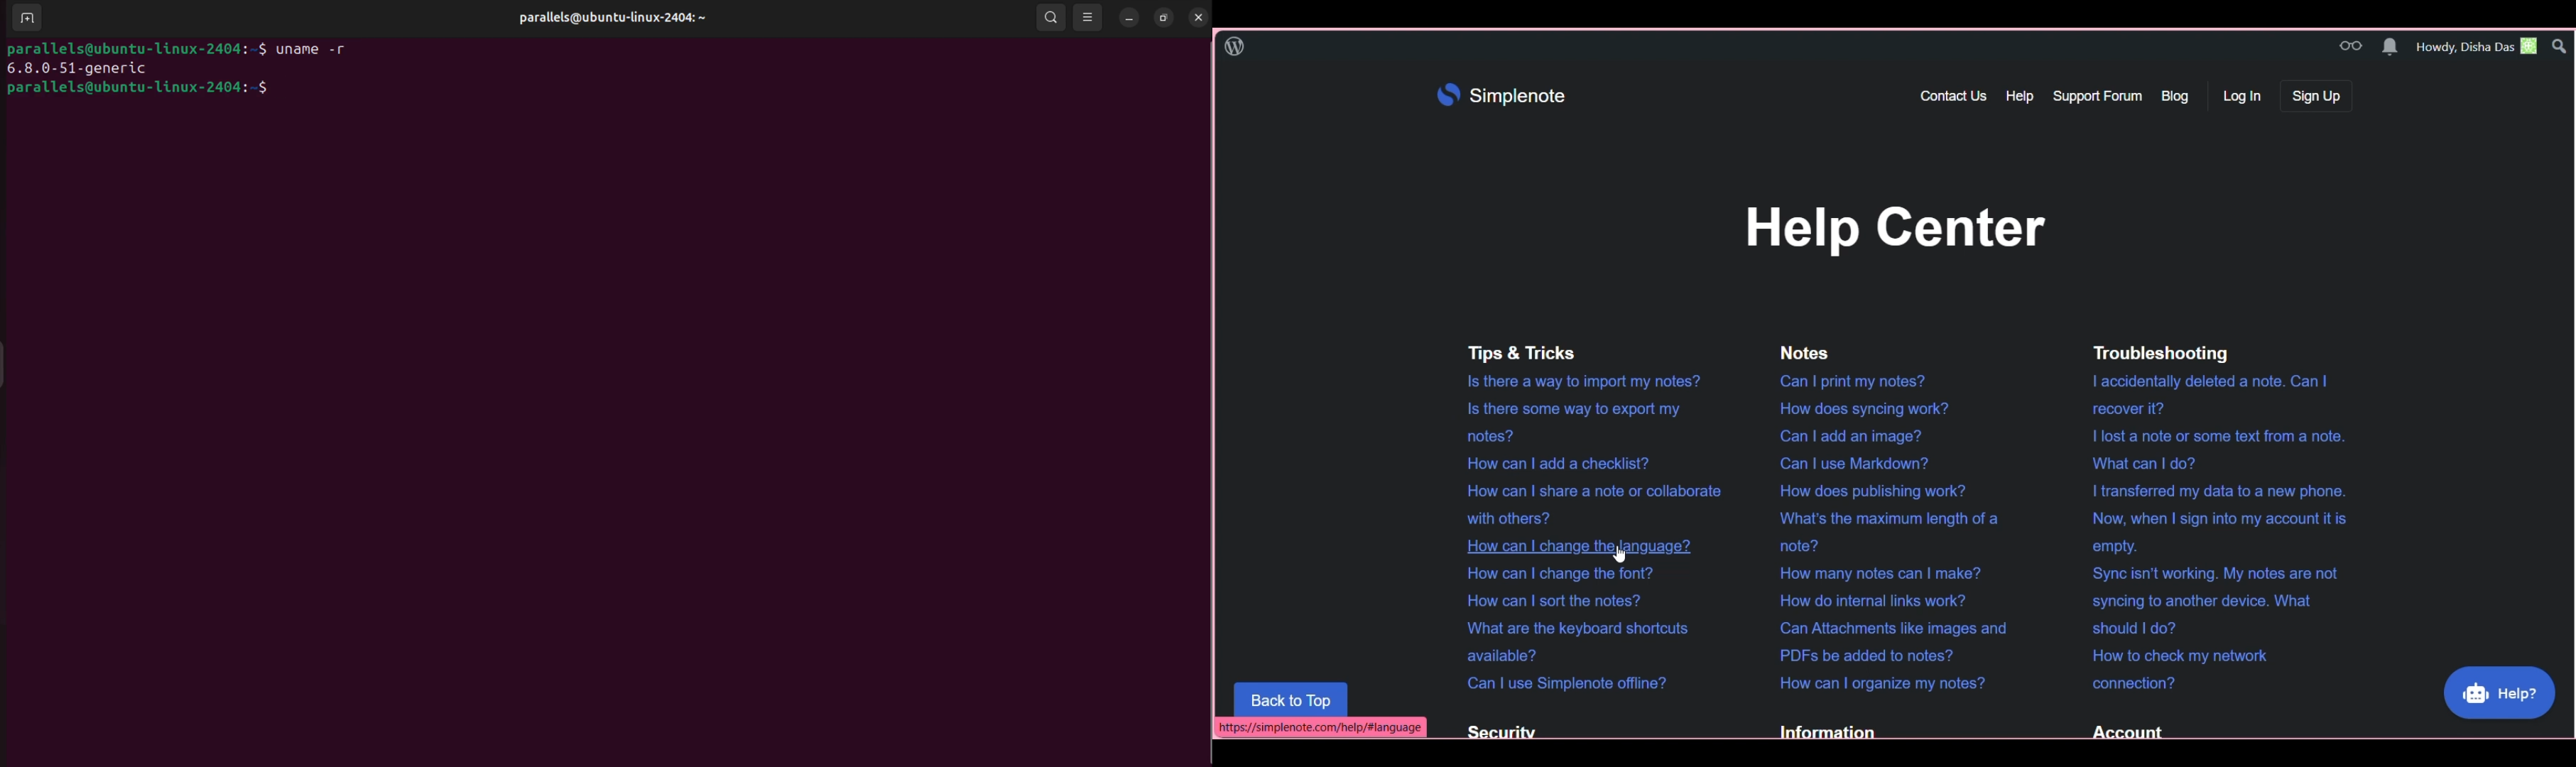  What do you see at coordinates (2209, 599) in the screenshot?
I see `Sync isn't working. My notes are not syncing to another device. What should | do?` at bounding box center [2209, 599].